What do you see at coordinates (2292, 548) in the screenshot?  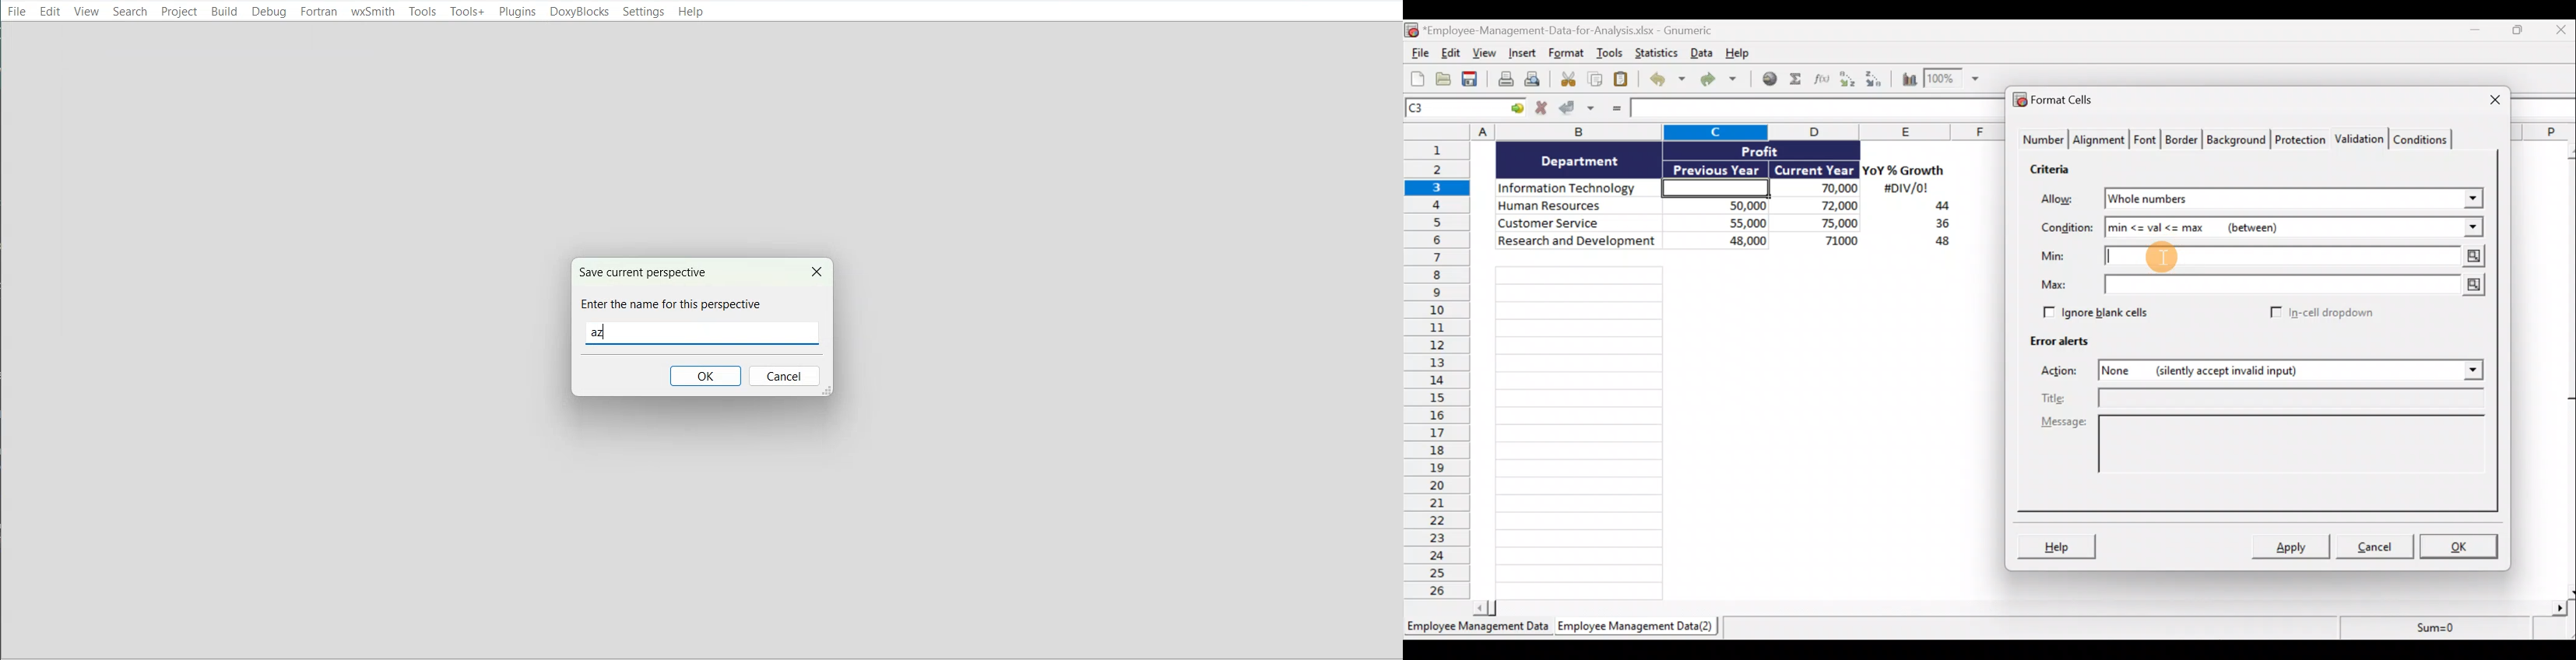 I see `Apply` at bounding box center [2292, 548].